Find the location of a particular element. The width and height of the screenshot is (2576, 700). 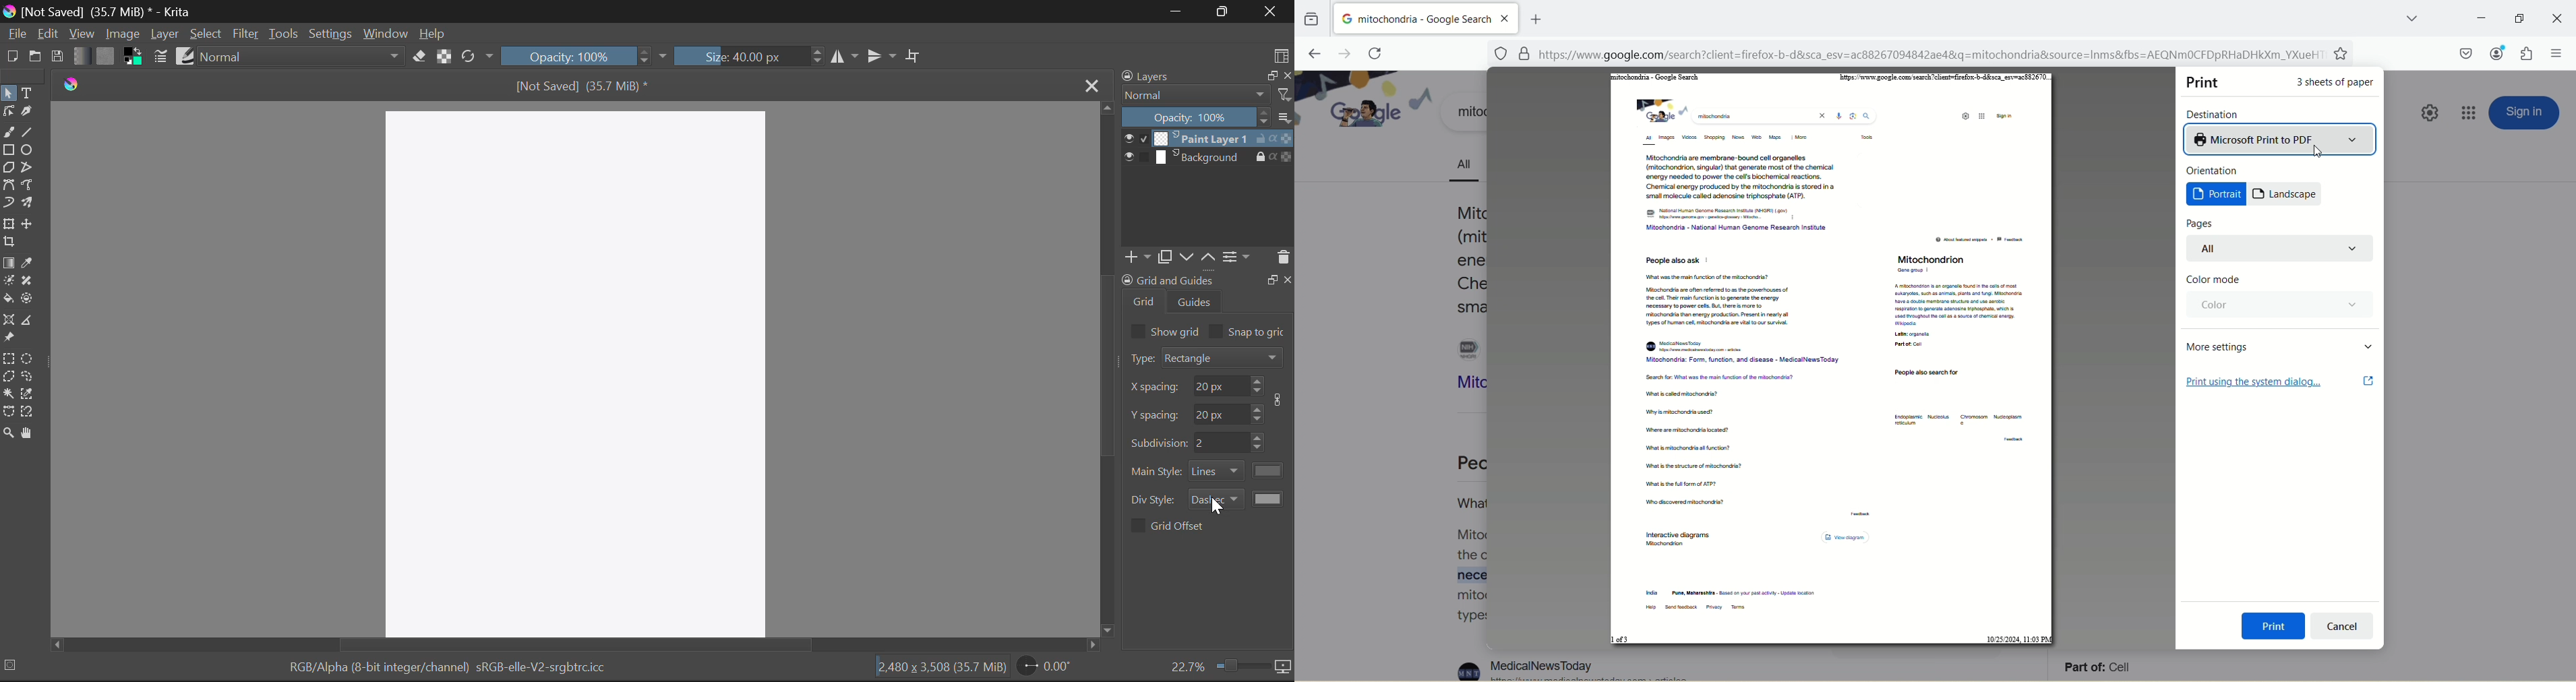

[Not Saved] (35.7 MiB) * - Krita is located at coordinates (98, 11).